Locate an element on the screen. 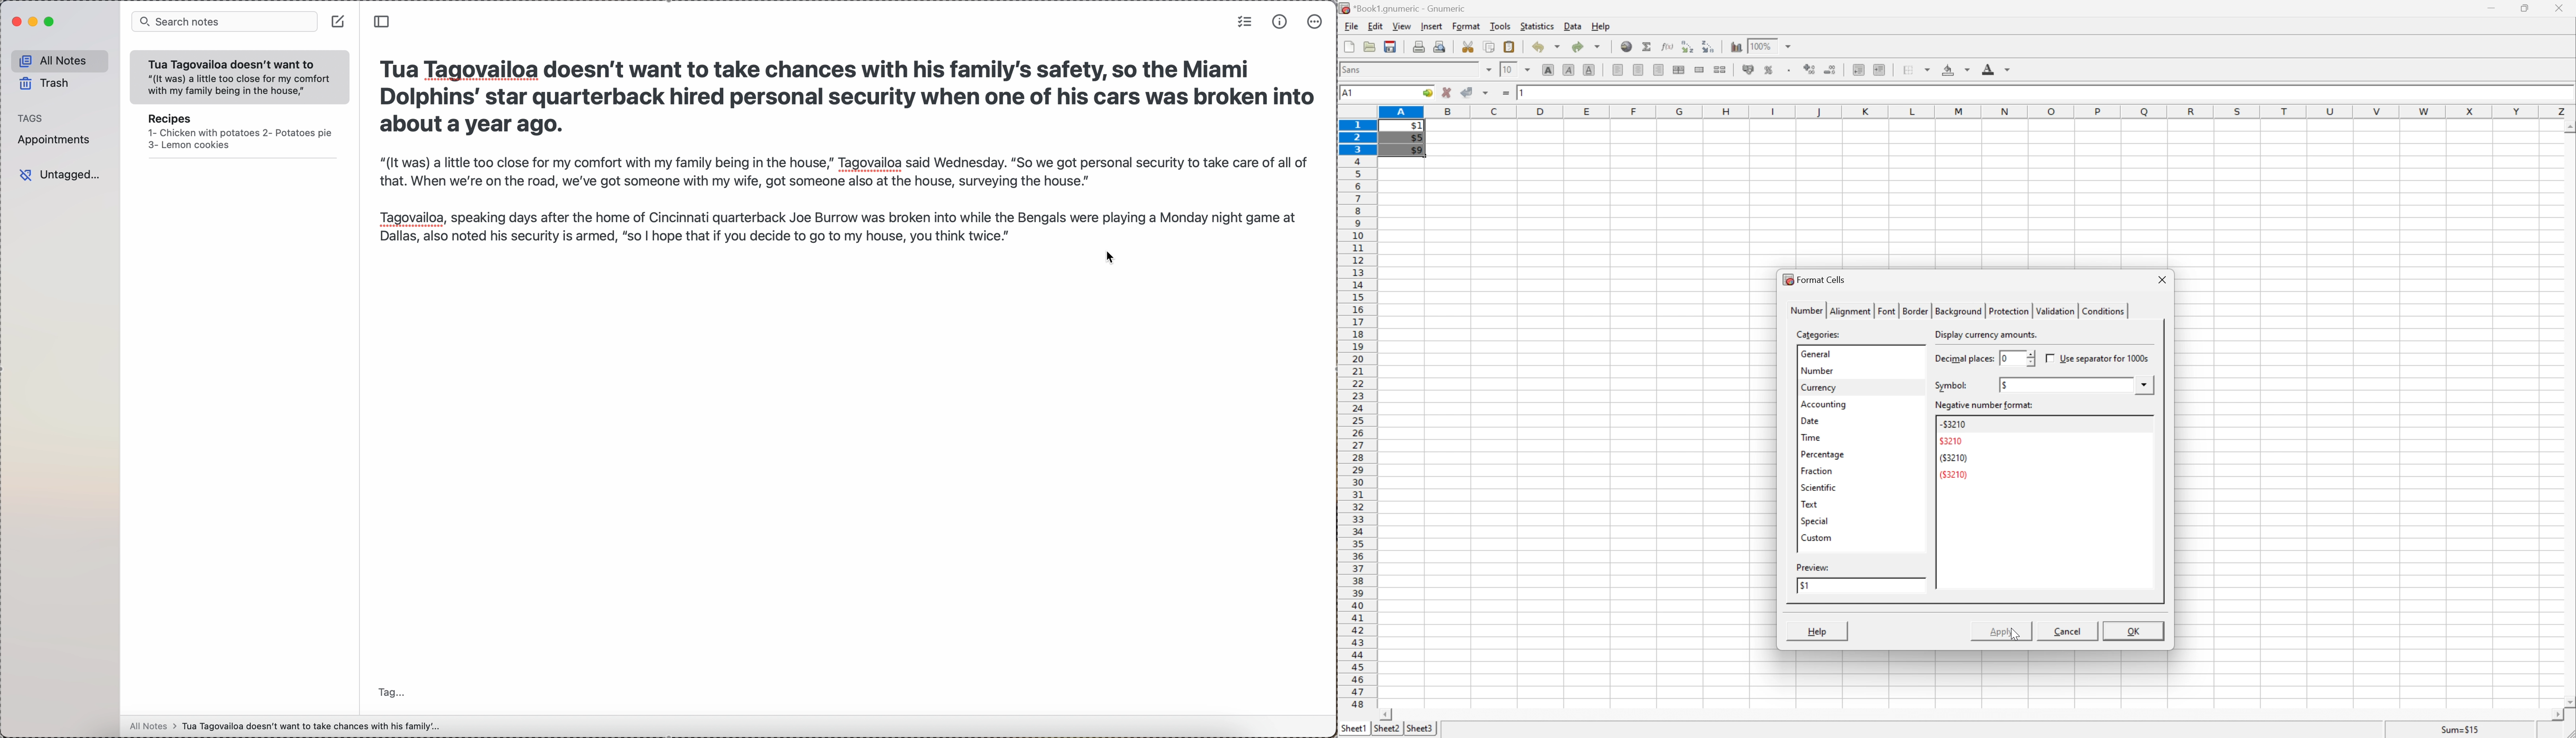 This screenshot has height=756, width=2576. -3210 is located at coordinates (1953, 424).